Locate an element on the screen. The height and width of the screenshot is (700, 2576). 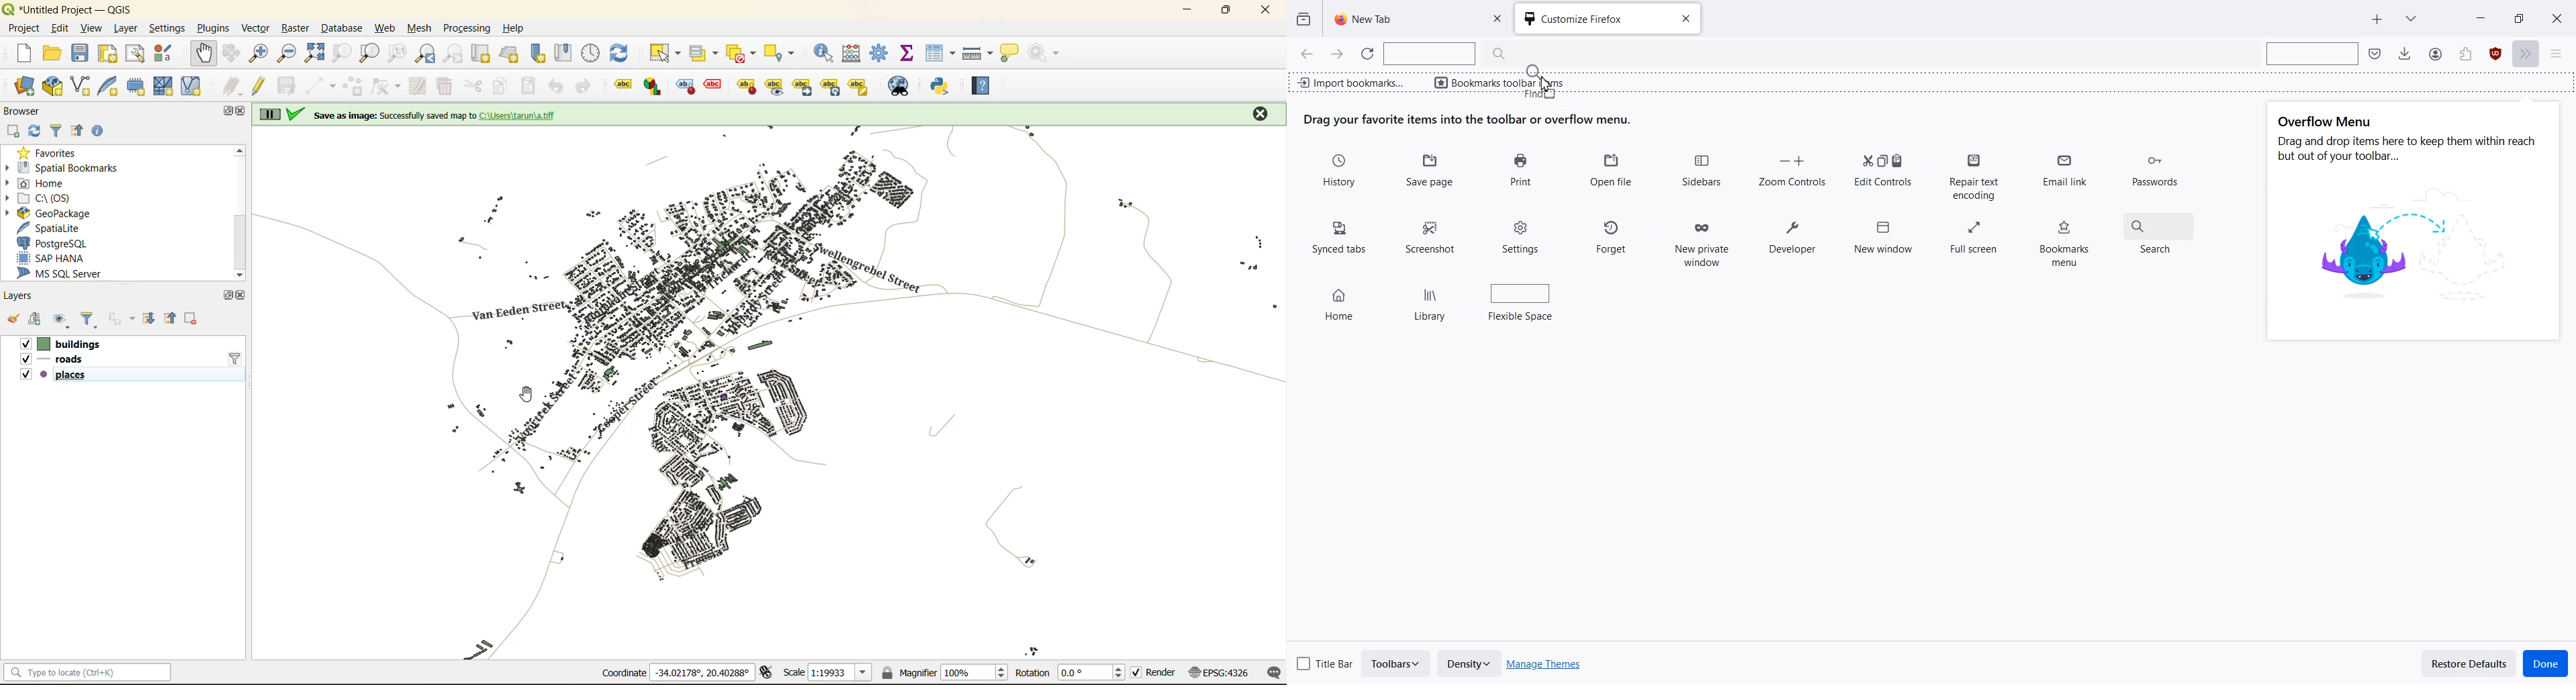
scale is located at coordinates (824, 673).